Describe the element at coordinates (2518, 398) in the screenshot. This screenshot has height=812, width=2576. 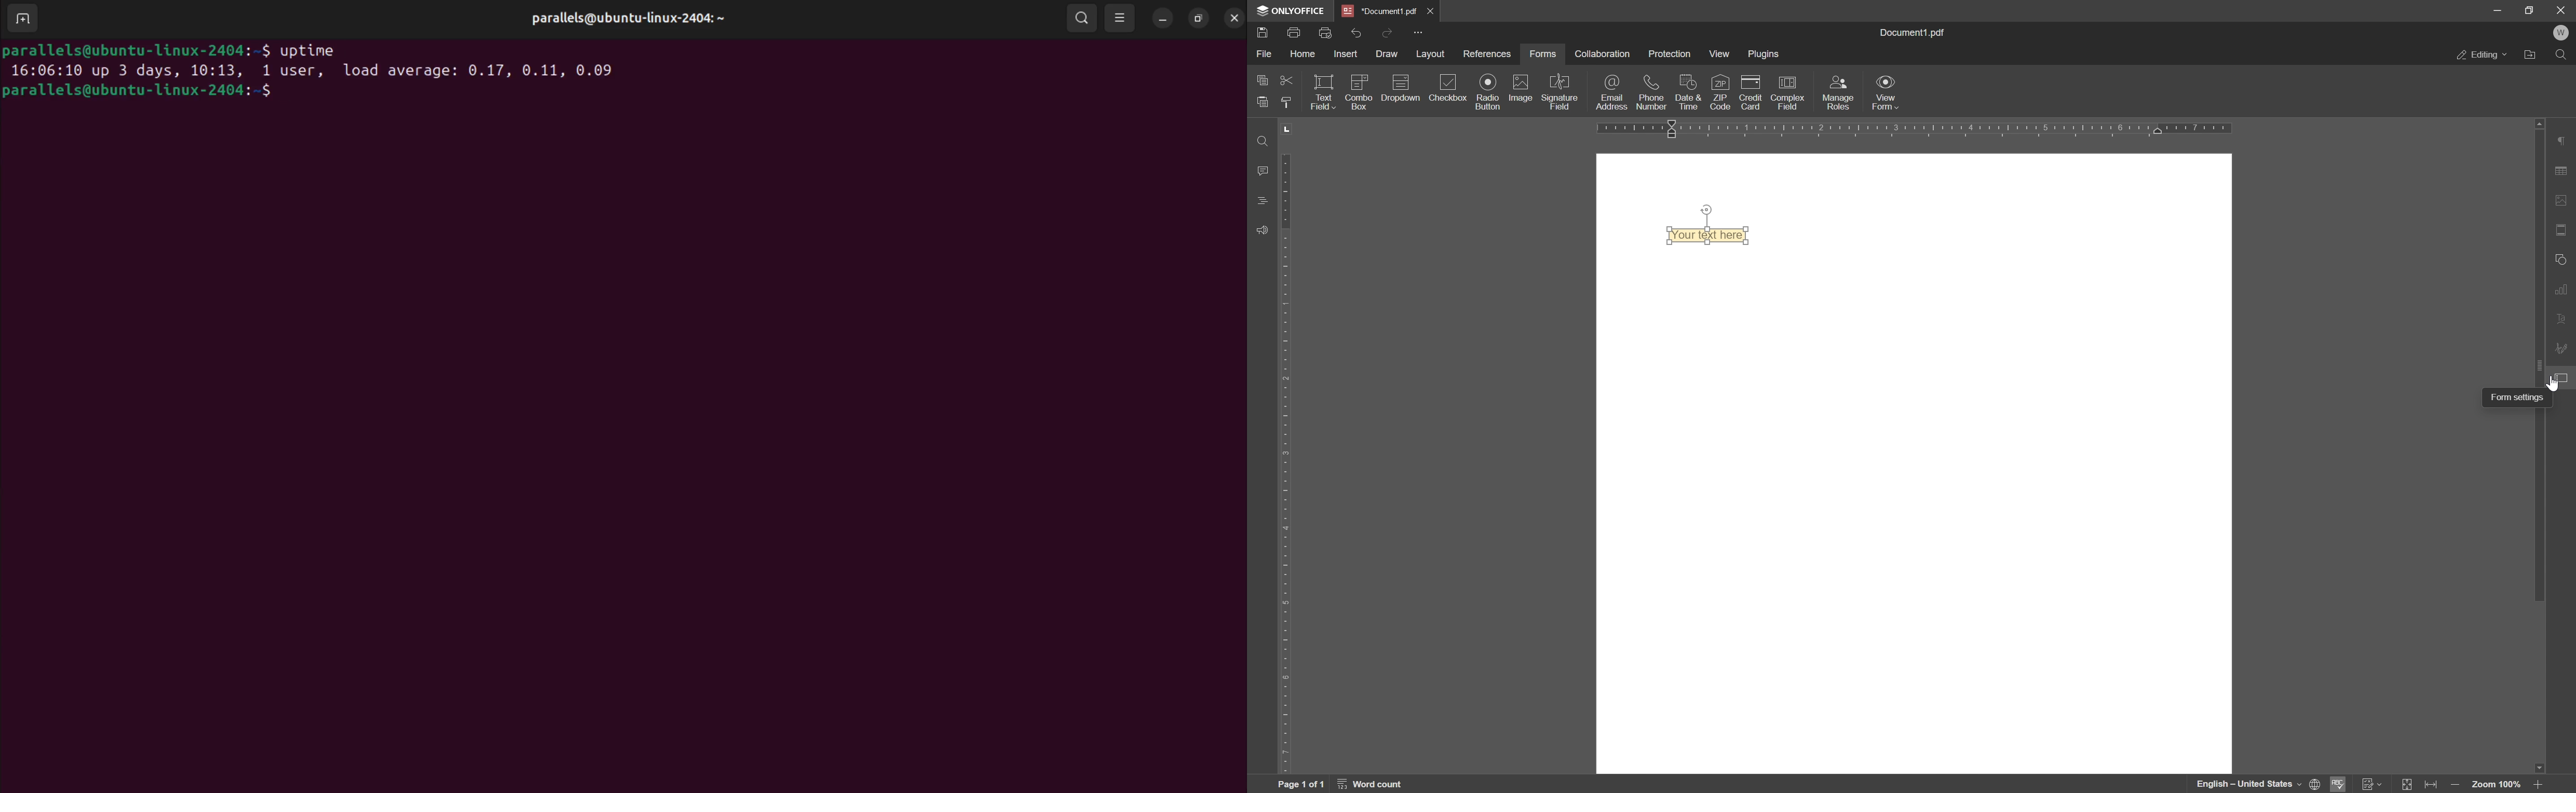
I see `form settings` at that location.